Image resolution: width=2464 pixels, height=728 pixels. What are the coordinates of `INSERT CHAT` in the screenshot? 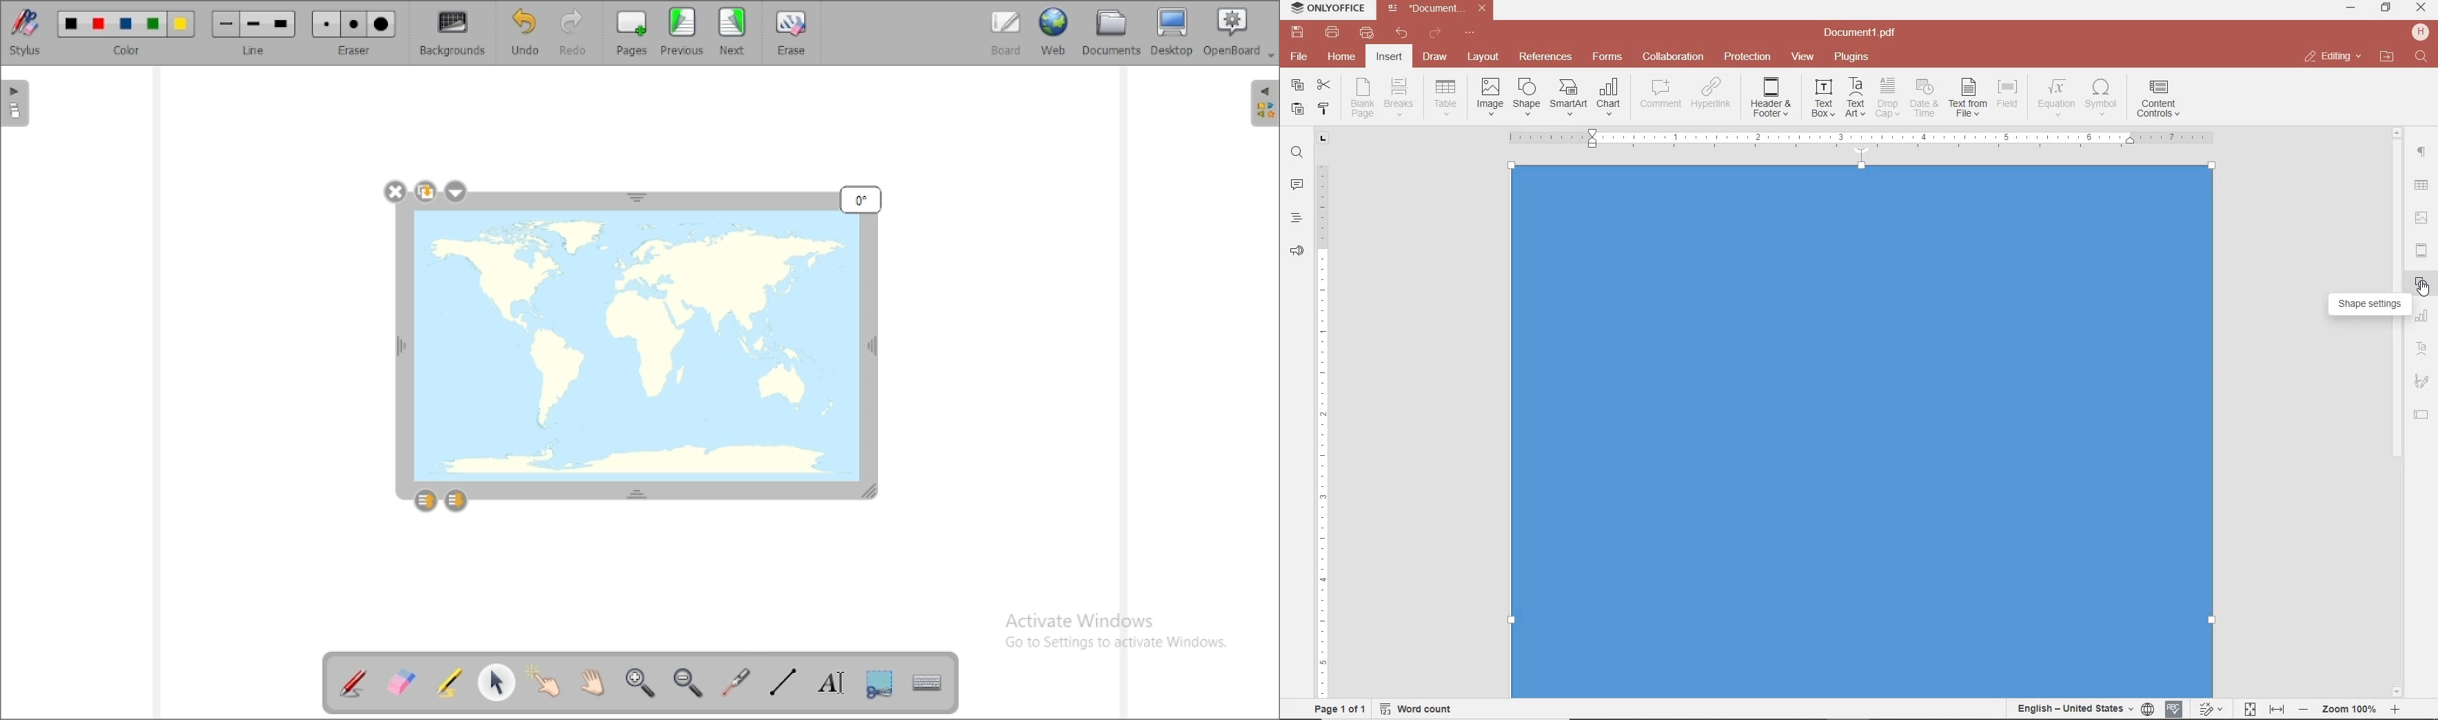 It's located at (1609, 98).